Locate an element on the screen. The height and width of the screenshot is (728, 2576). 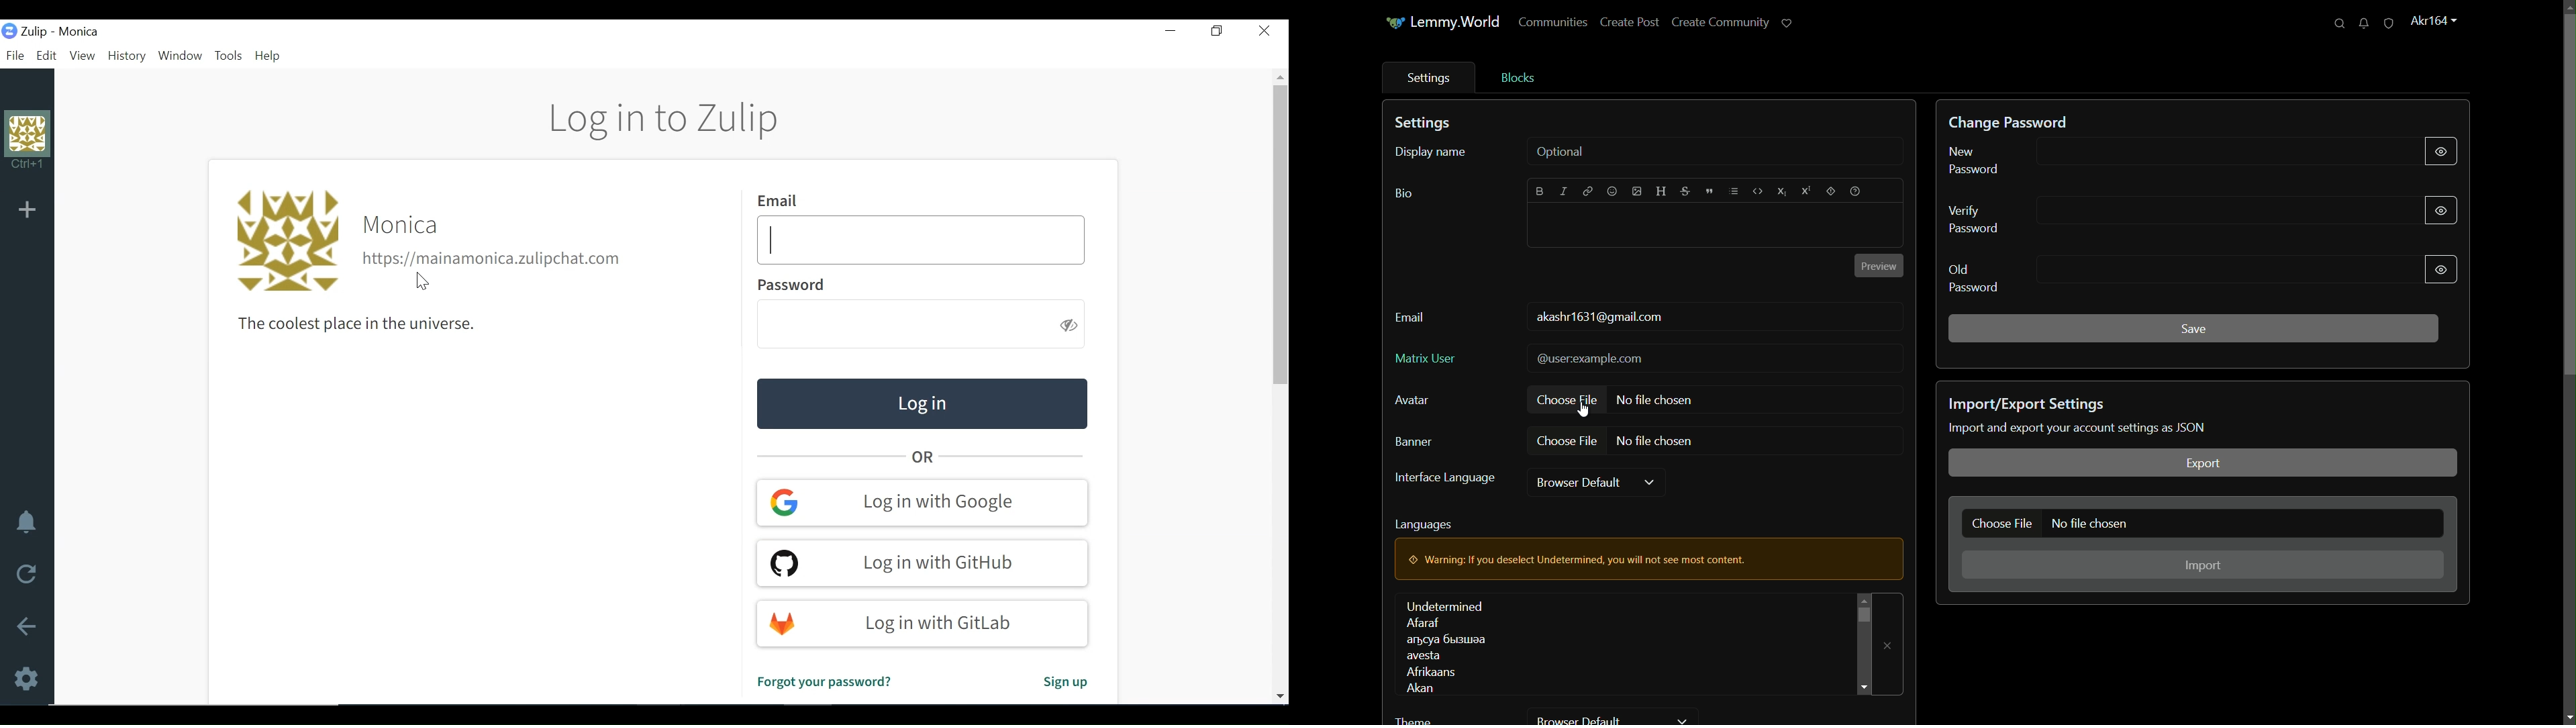
save is located at coordinates (2194, 328).